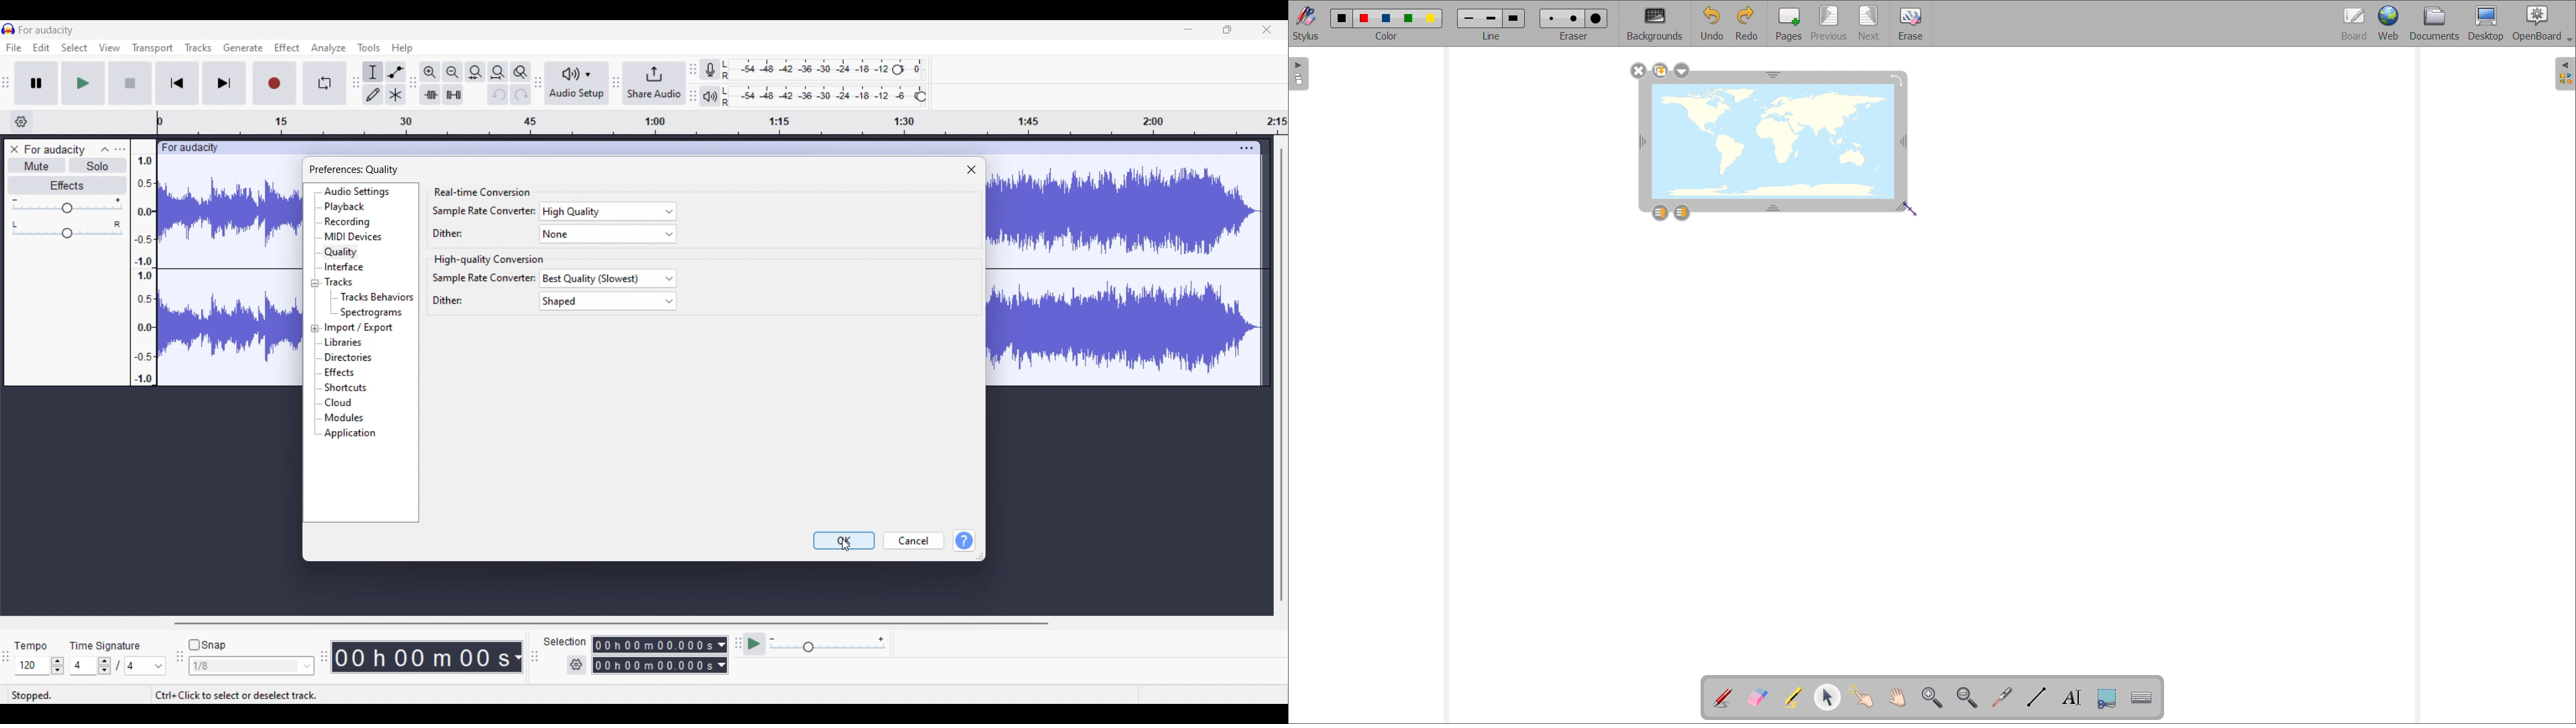  I want to click on Change dimension, so click(979, 556).